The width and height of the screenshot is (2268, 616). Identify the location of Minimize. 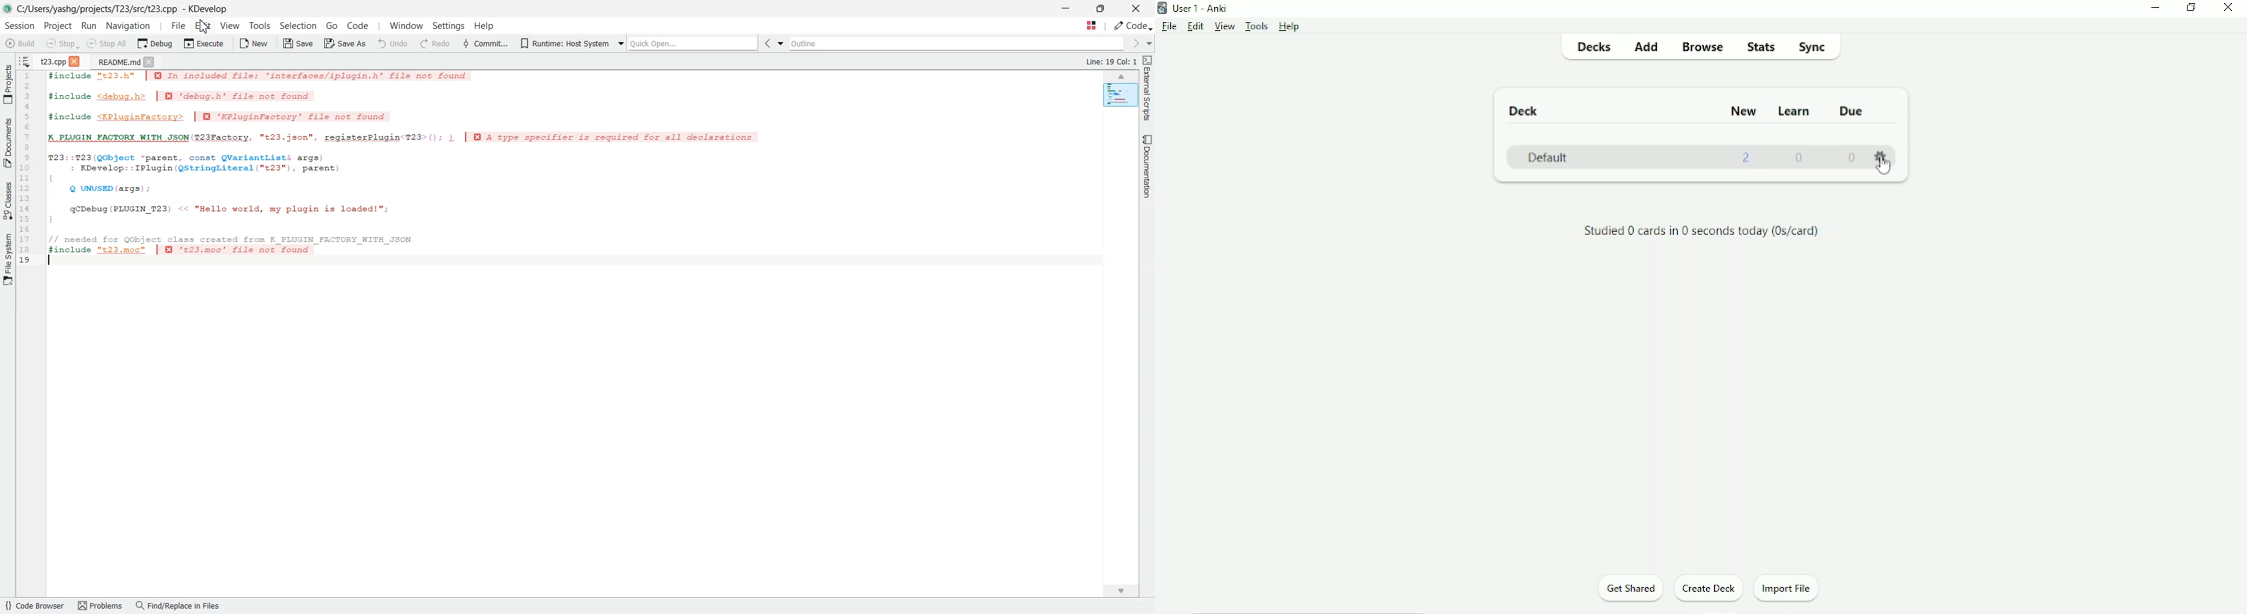
(2158, 7).